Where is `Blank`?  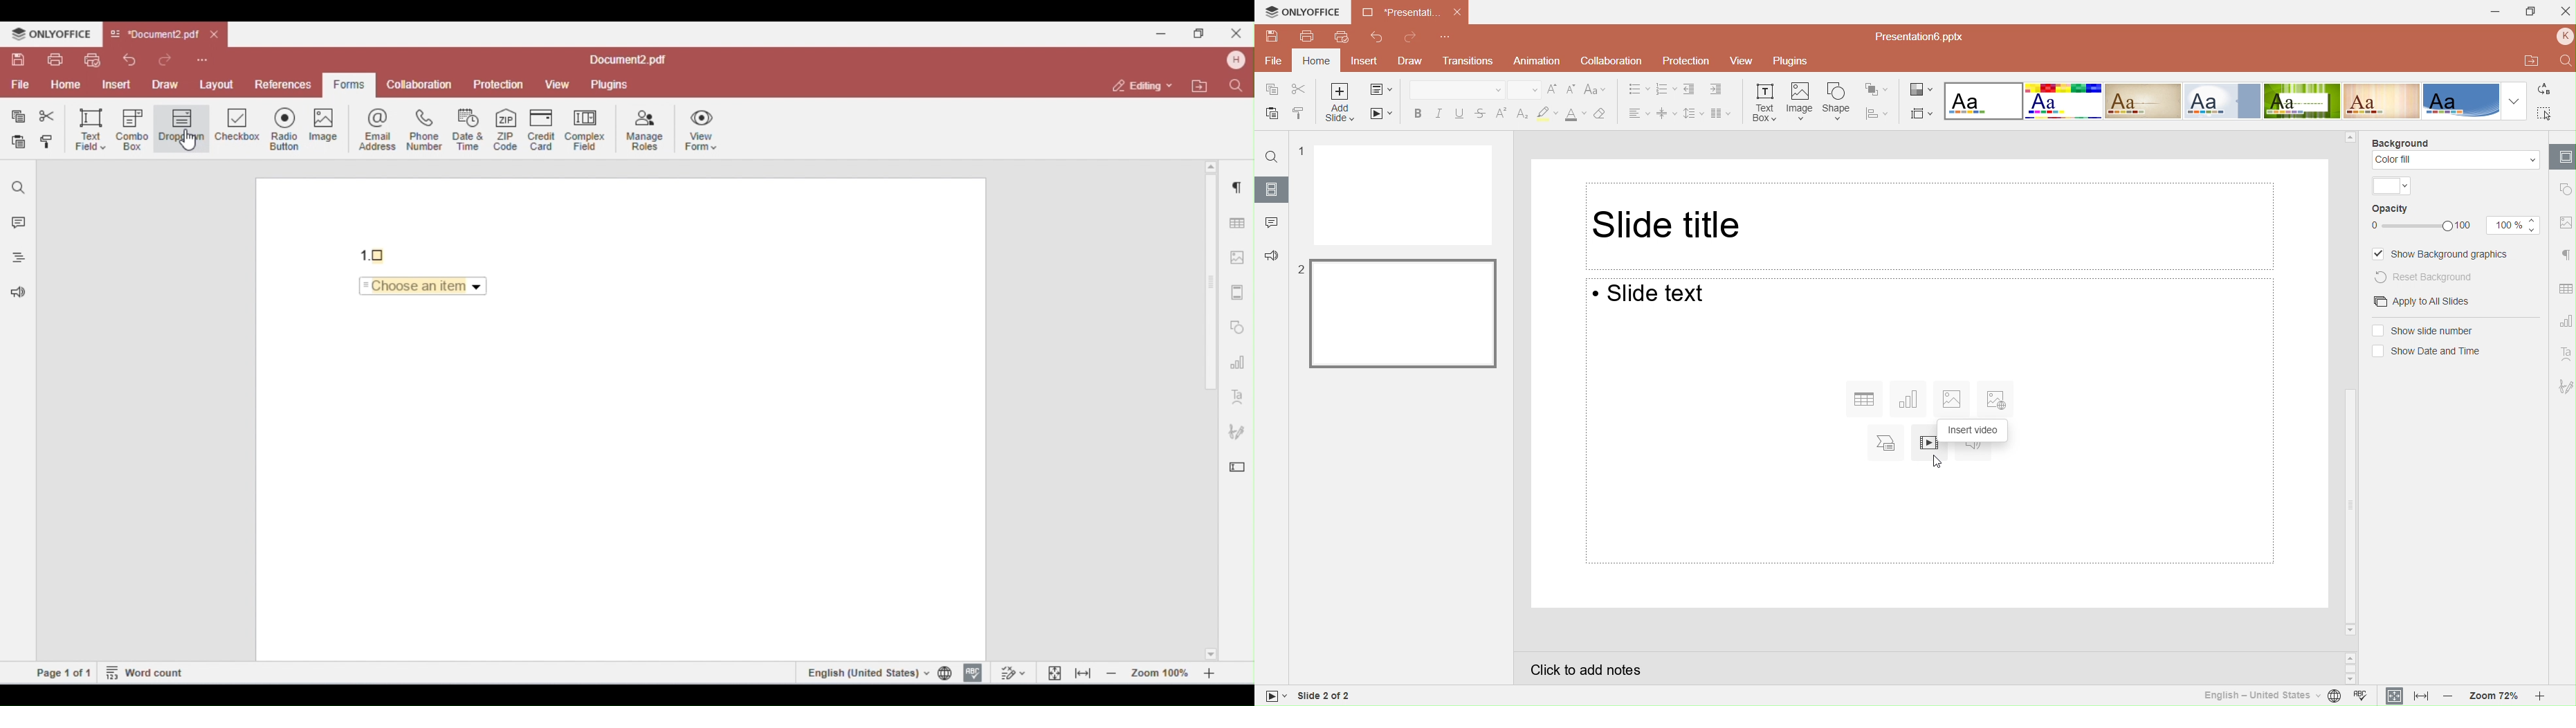 Blank is located at coordinates (1983, 101).